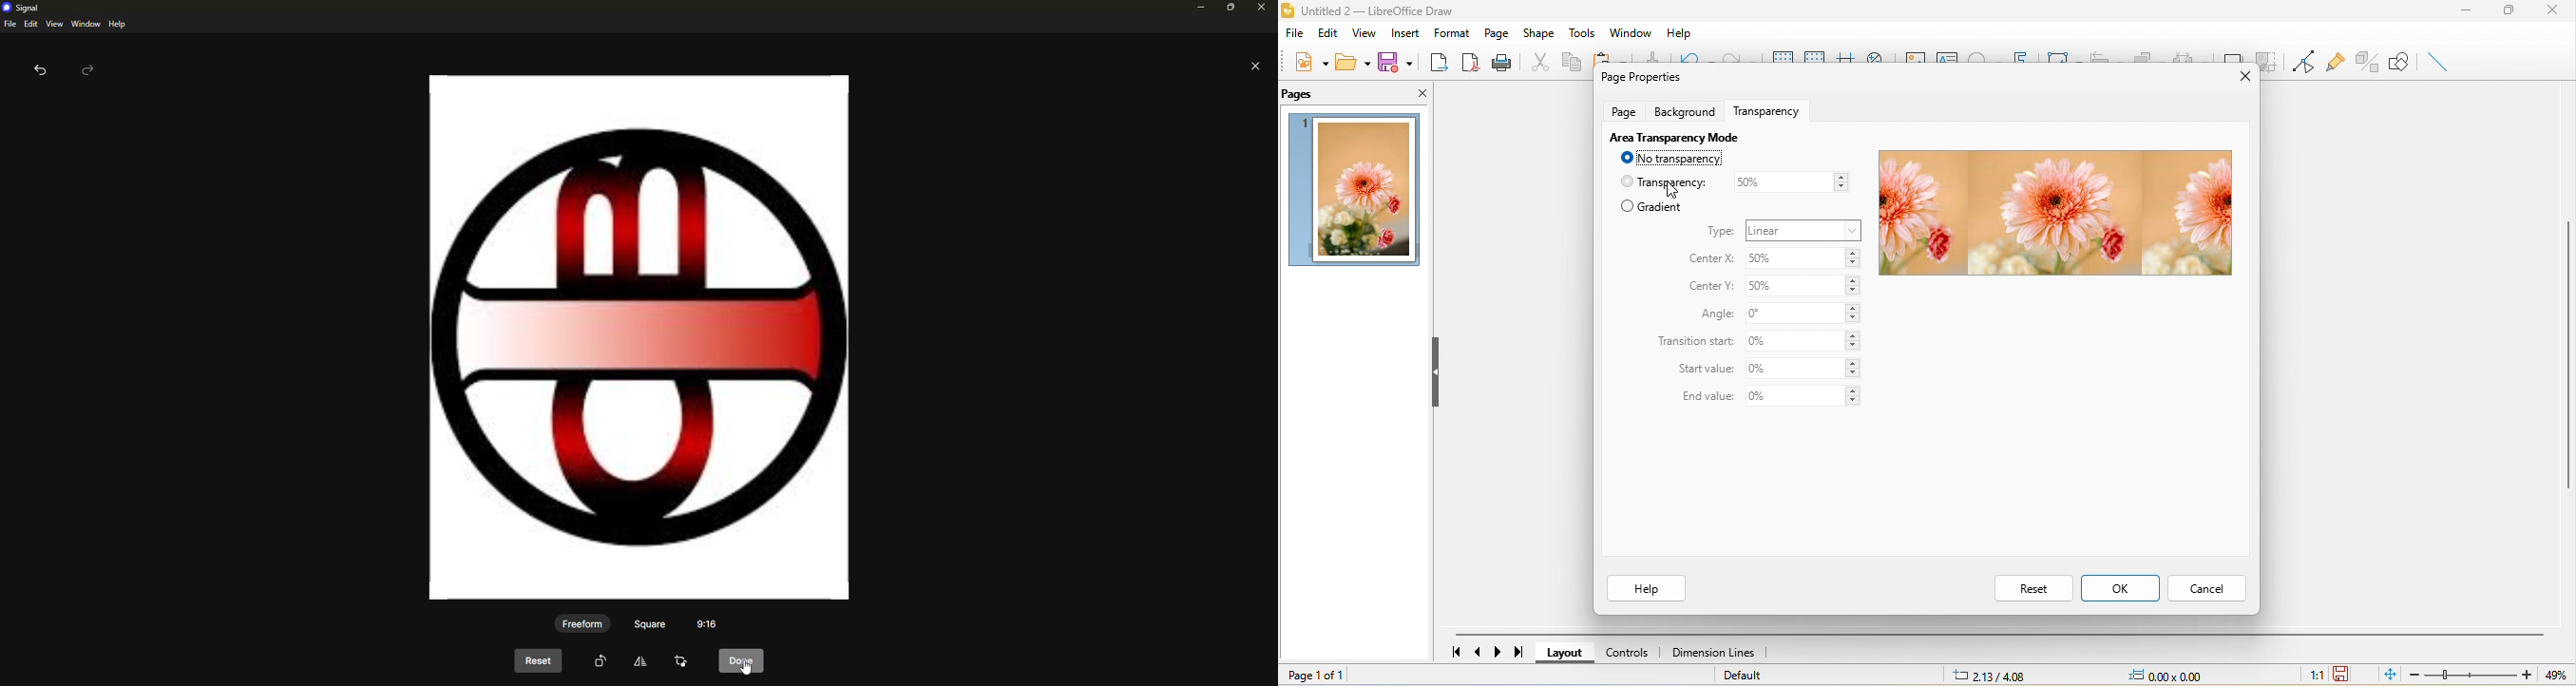  I want to click on horizontal scroll bar, so click(1999, 635).